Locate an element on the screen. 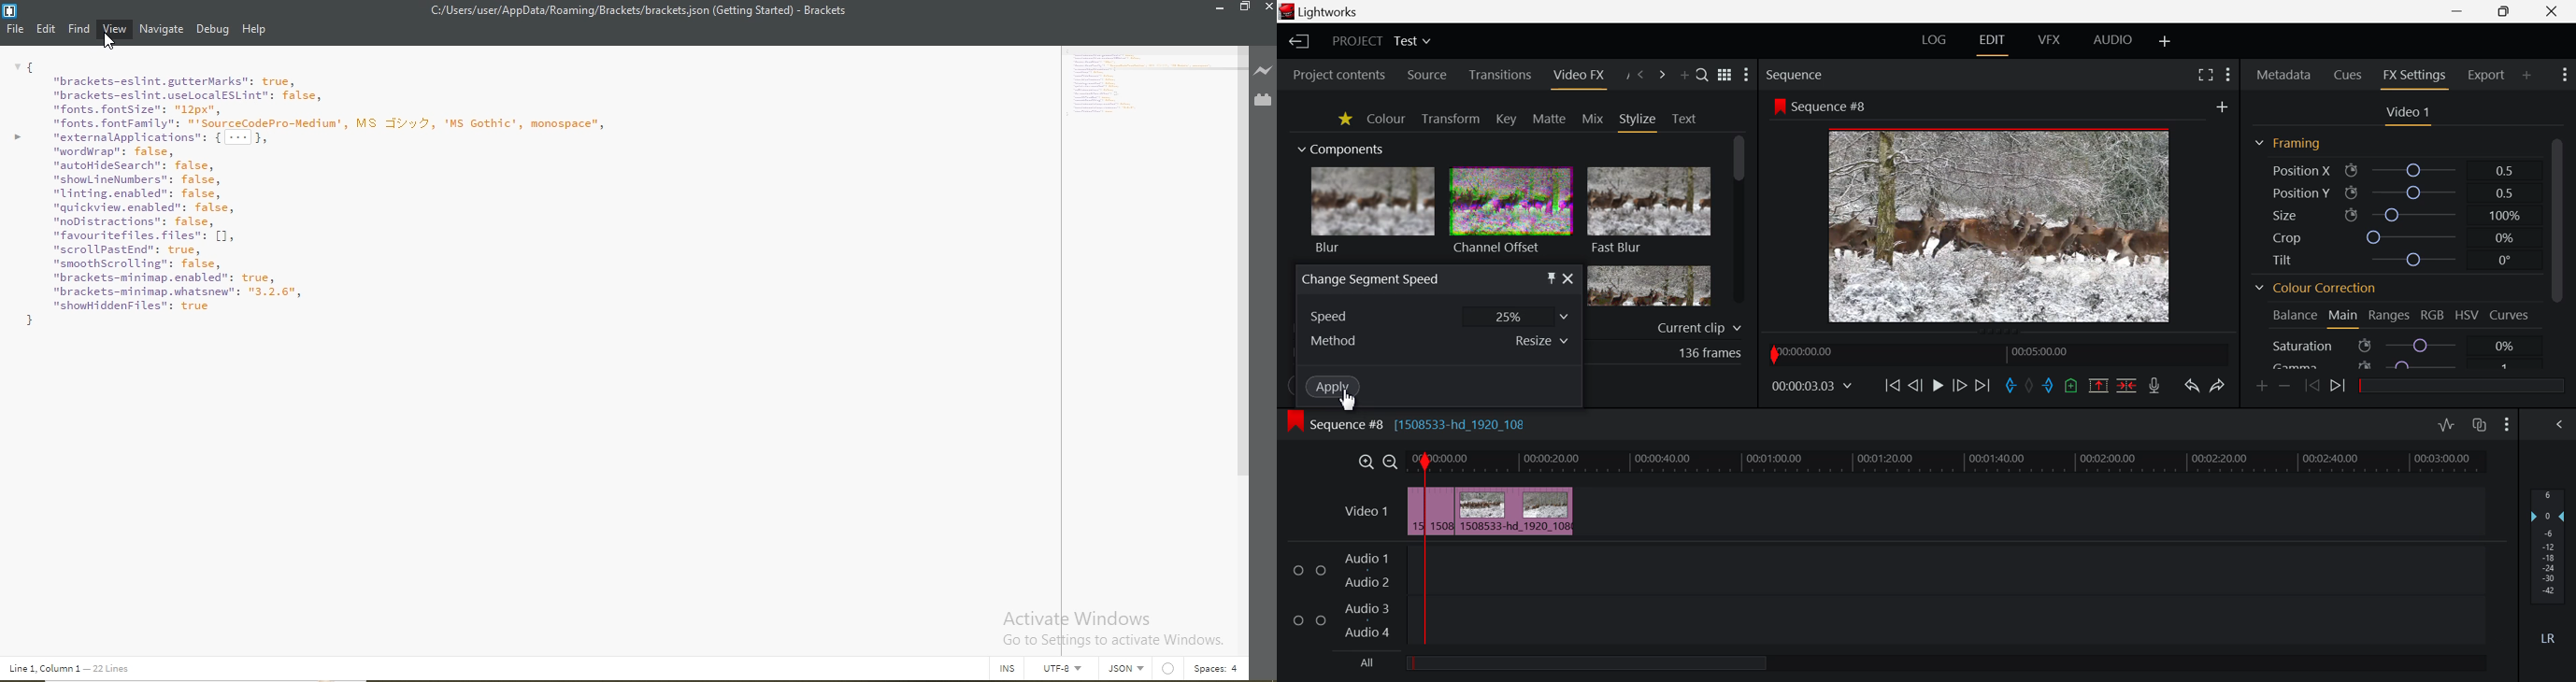  Matte is located at coordinates (1550, 119).